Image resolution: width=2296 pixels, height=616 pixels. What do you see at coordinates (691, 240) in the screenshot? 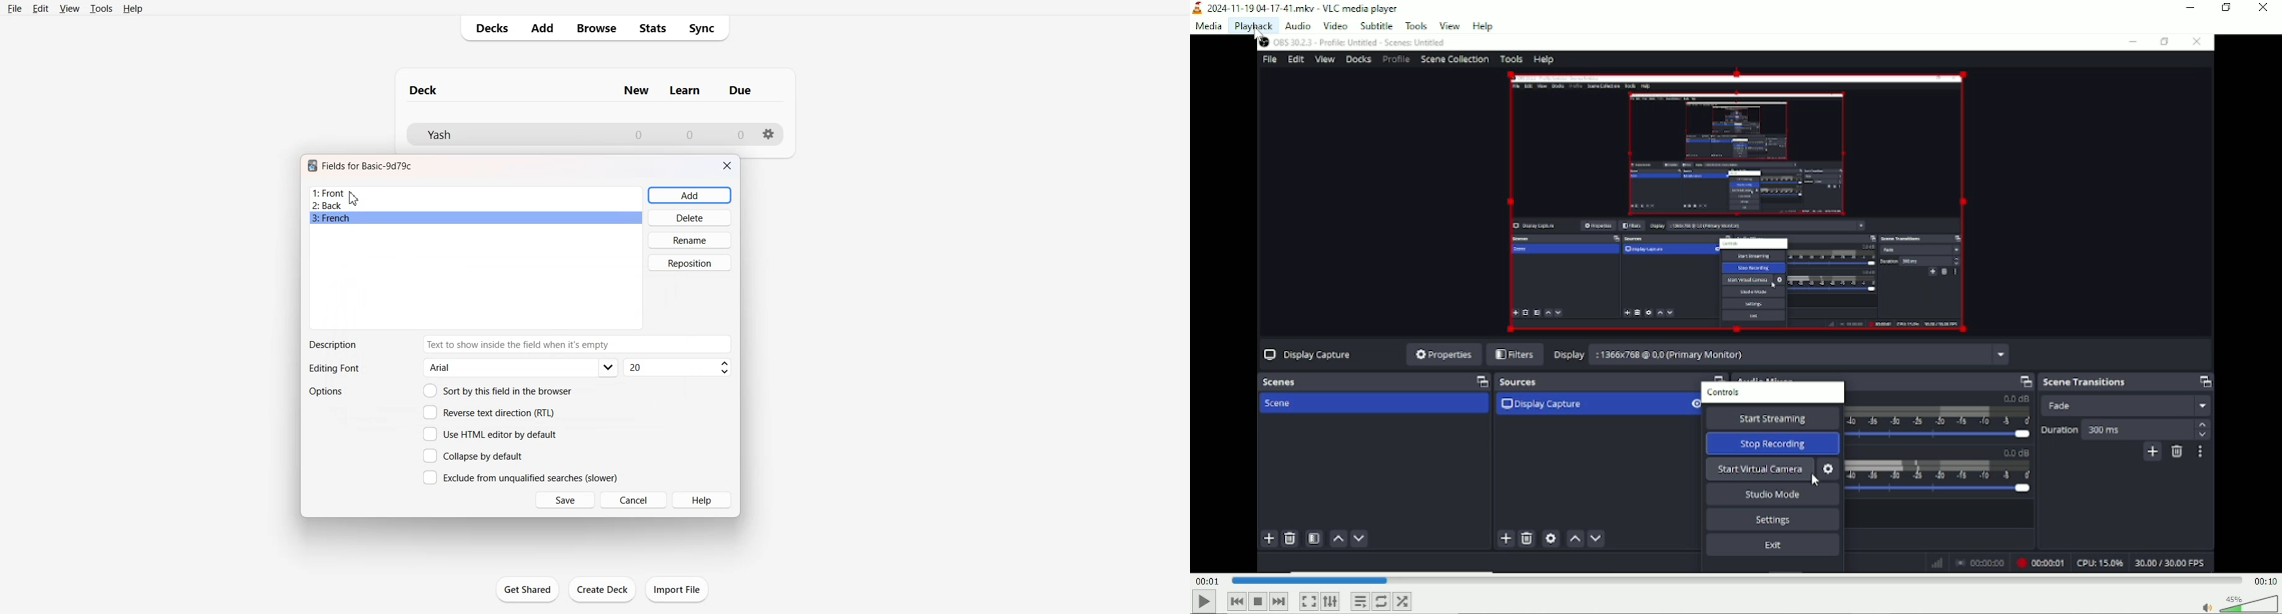
I see `Rename` at bounding box center [691, 240].